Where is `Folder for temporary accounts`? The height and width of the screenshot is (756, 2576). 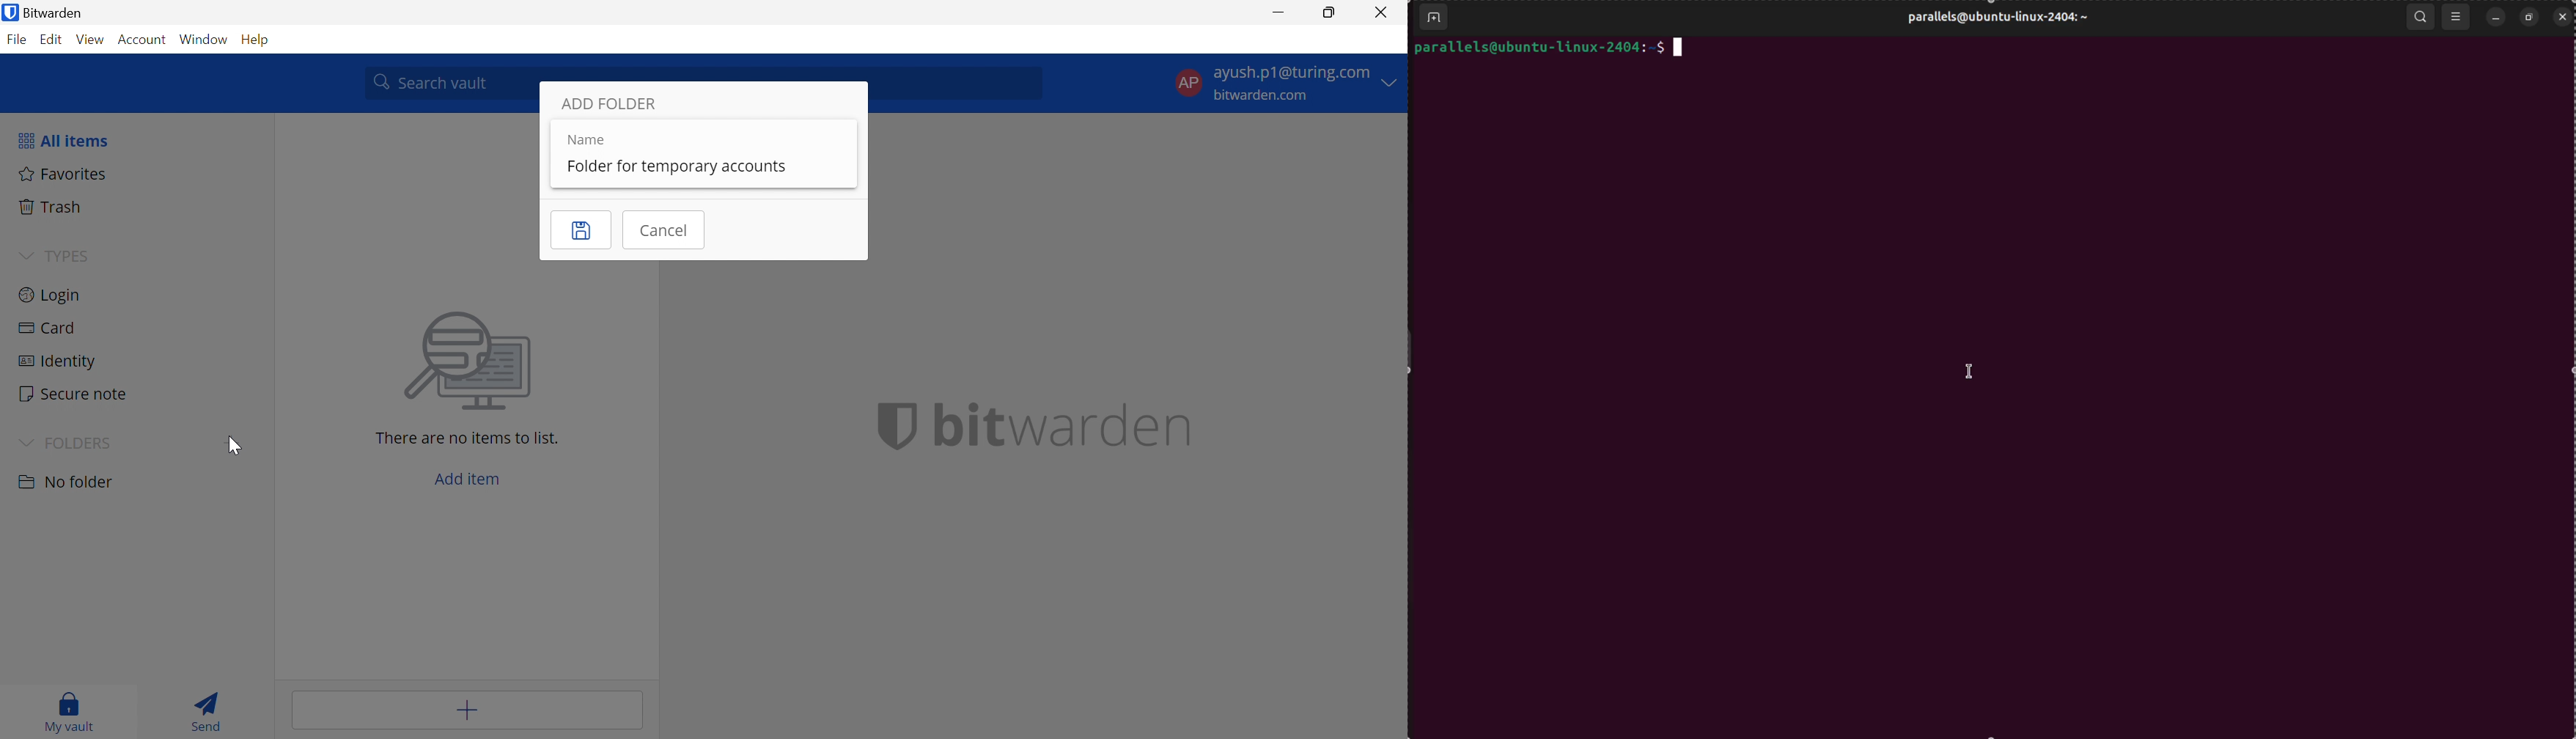 Folder for temporary accounts is located at coordinates (677, 167).